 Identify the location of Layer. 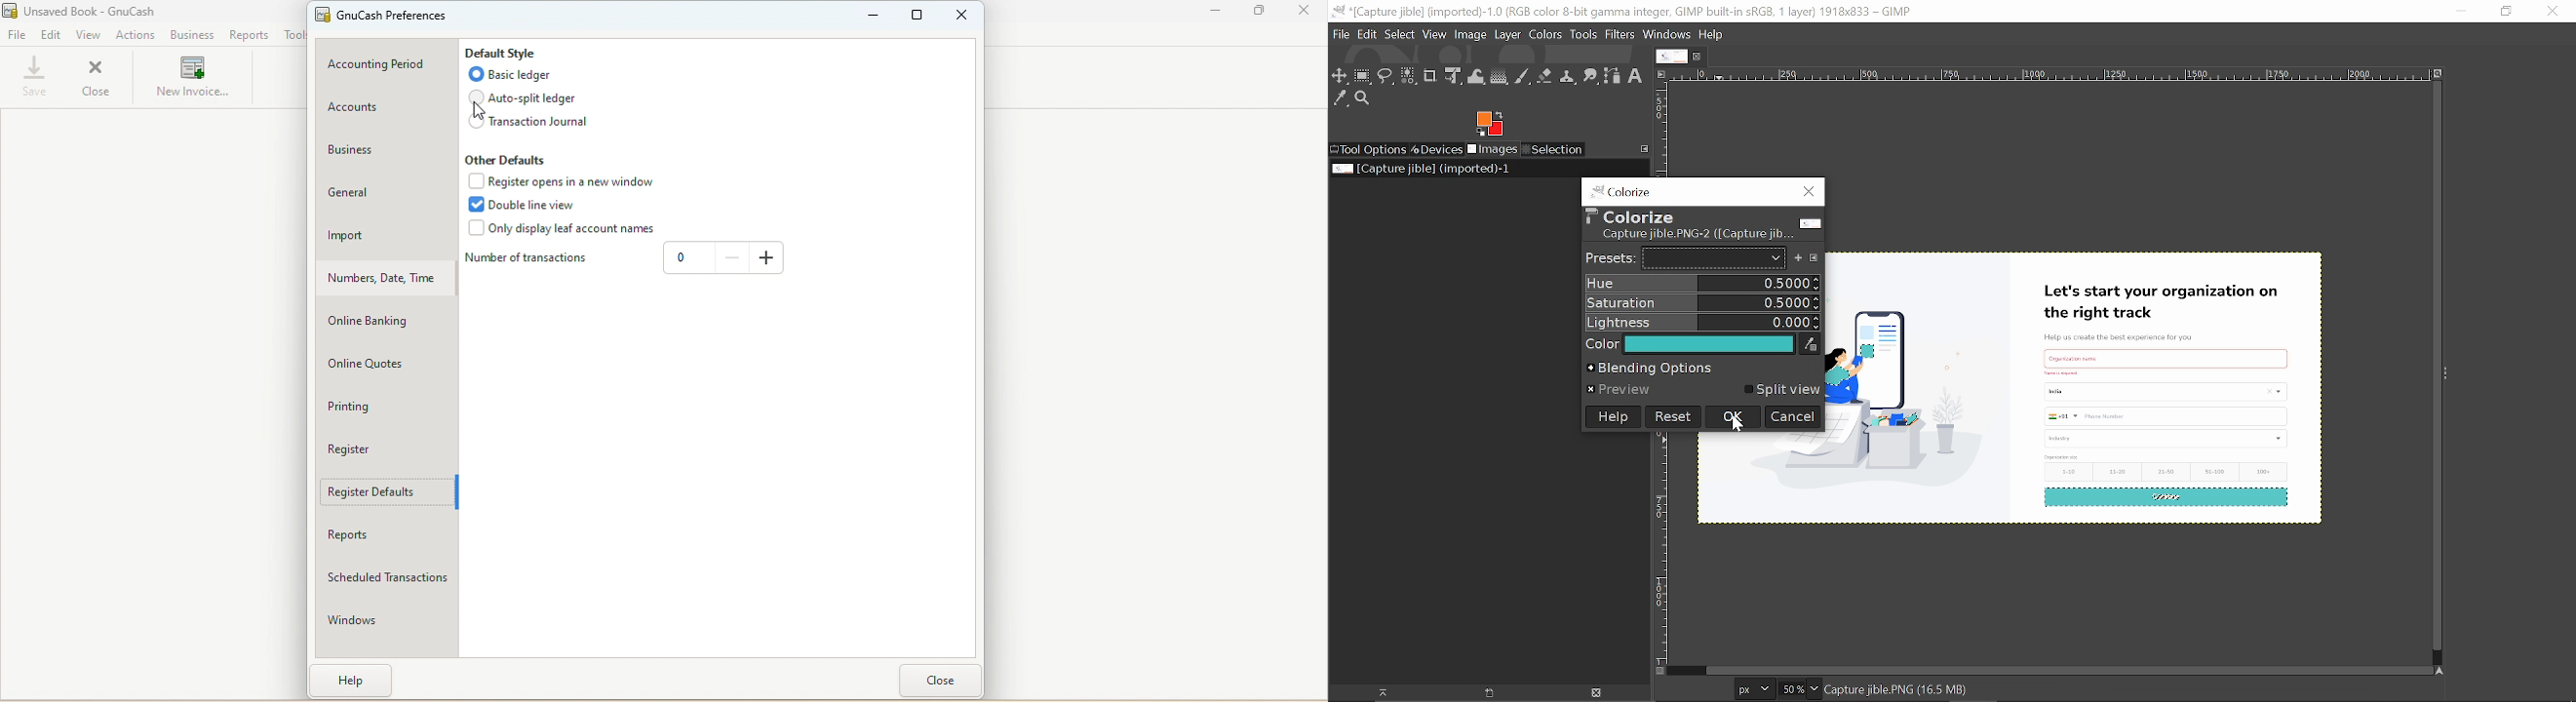
(1507, 34).